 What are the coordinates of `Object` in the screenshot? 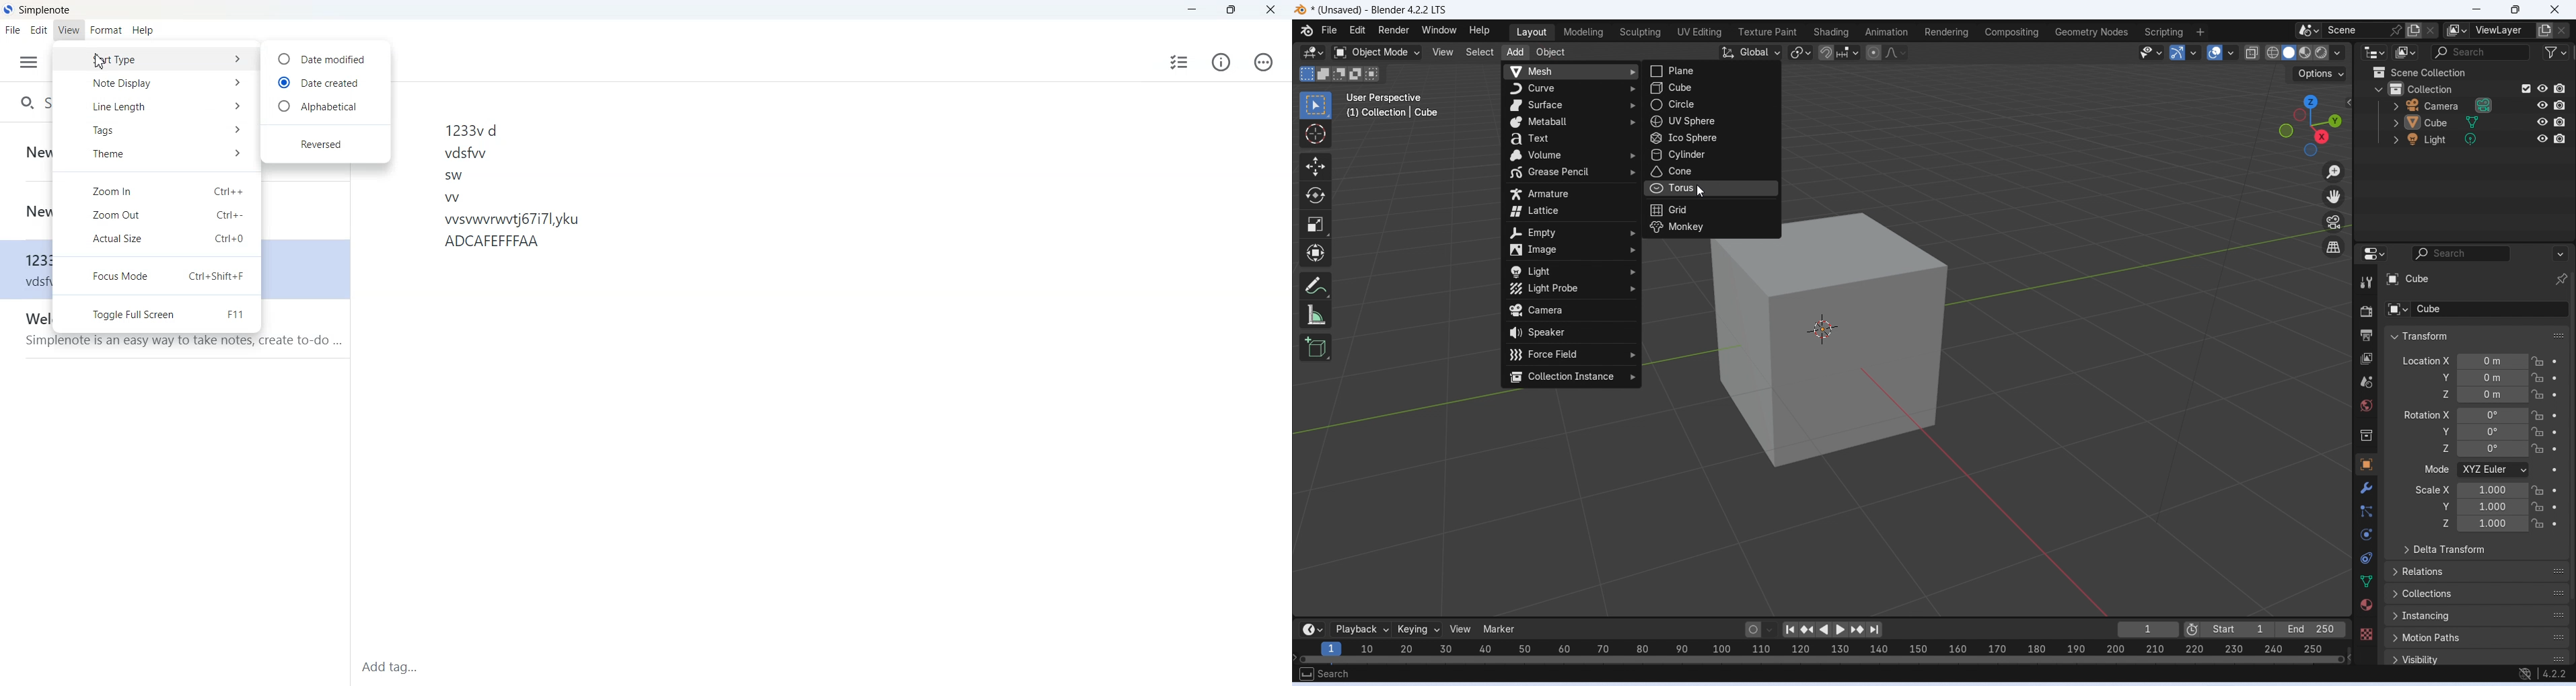 It's located at (1551, 52).